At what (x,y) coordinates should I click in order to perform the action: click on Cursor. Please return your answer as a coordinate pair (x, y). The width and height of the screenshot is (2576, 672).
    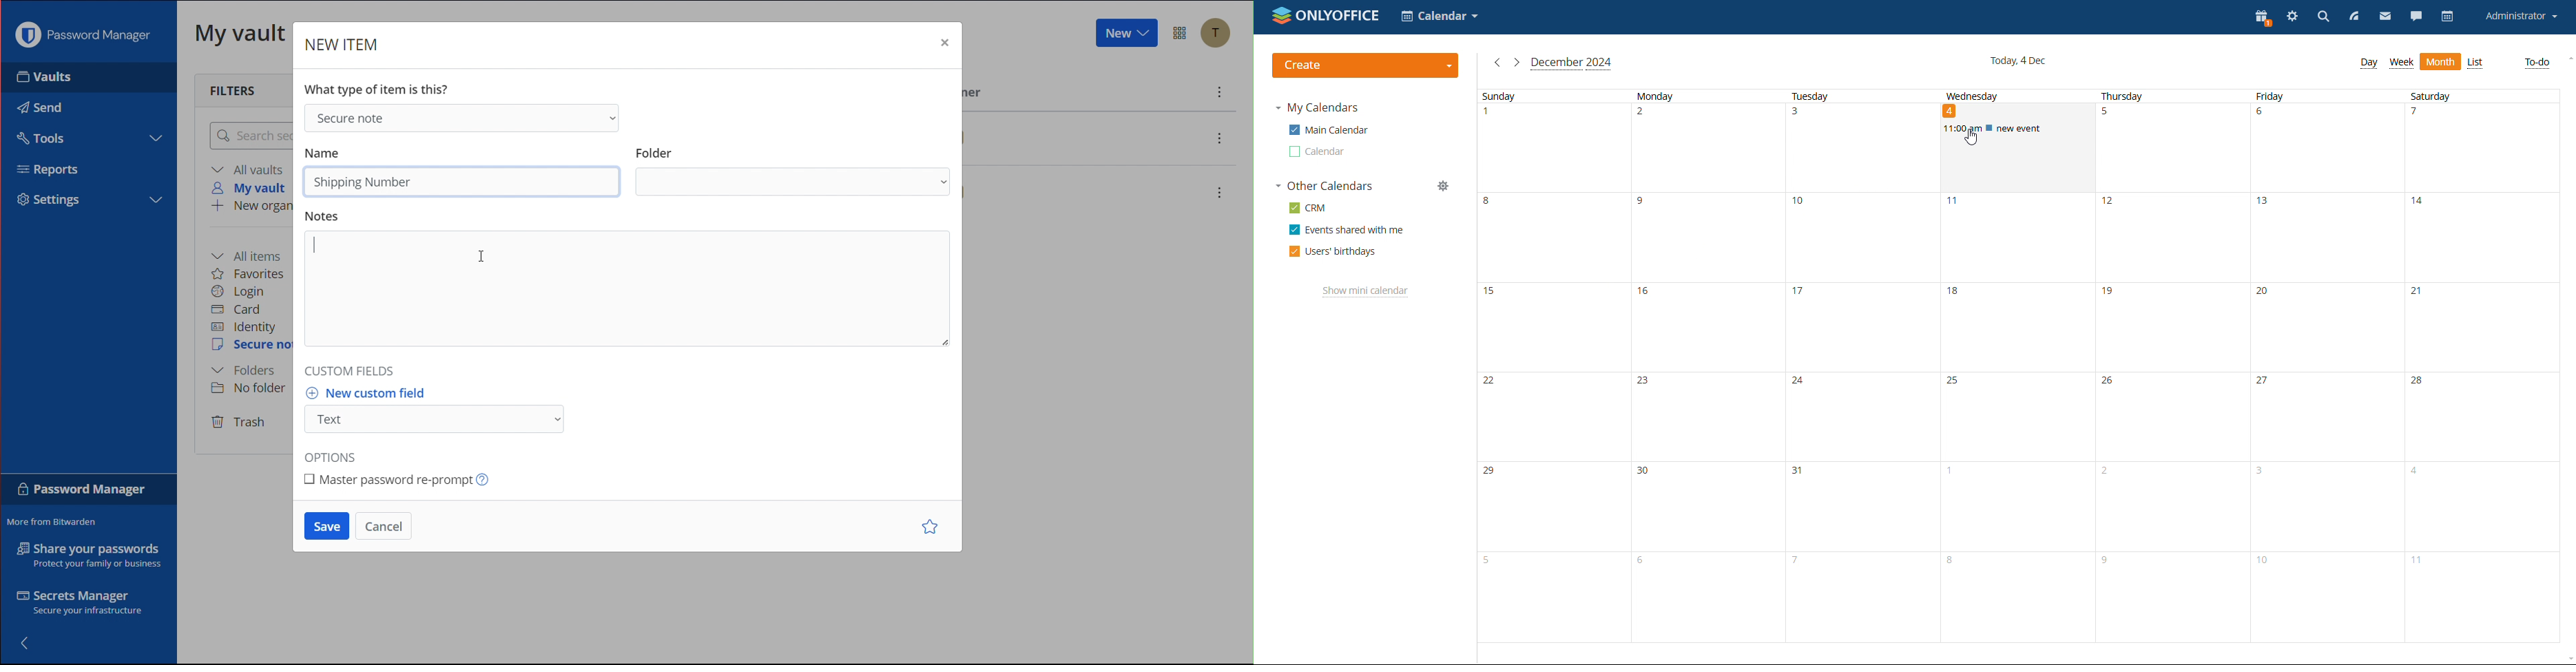
    Looking at the image, I should click on (482, 256).